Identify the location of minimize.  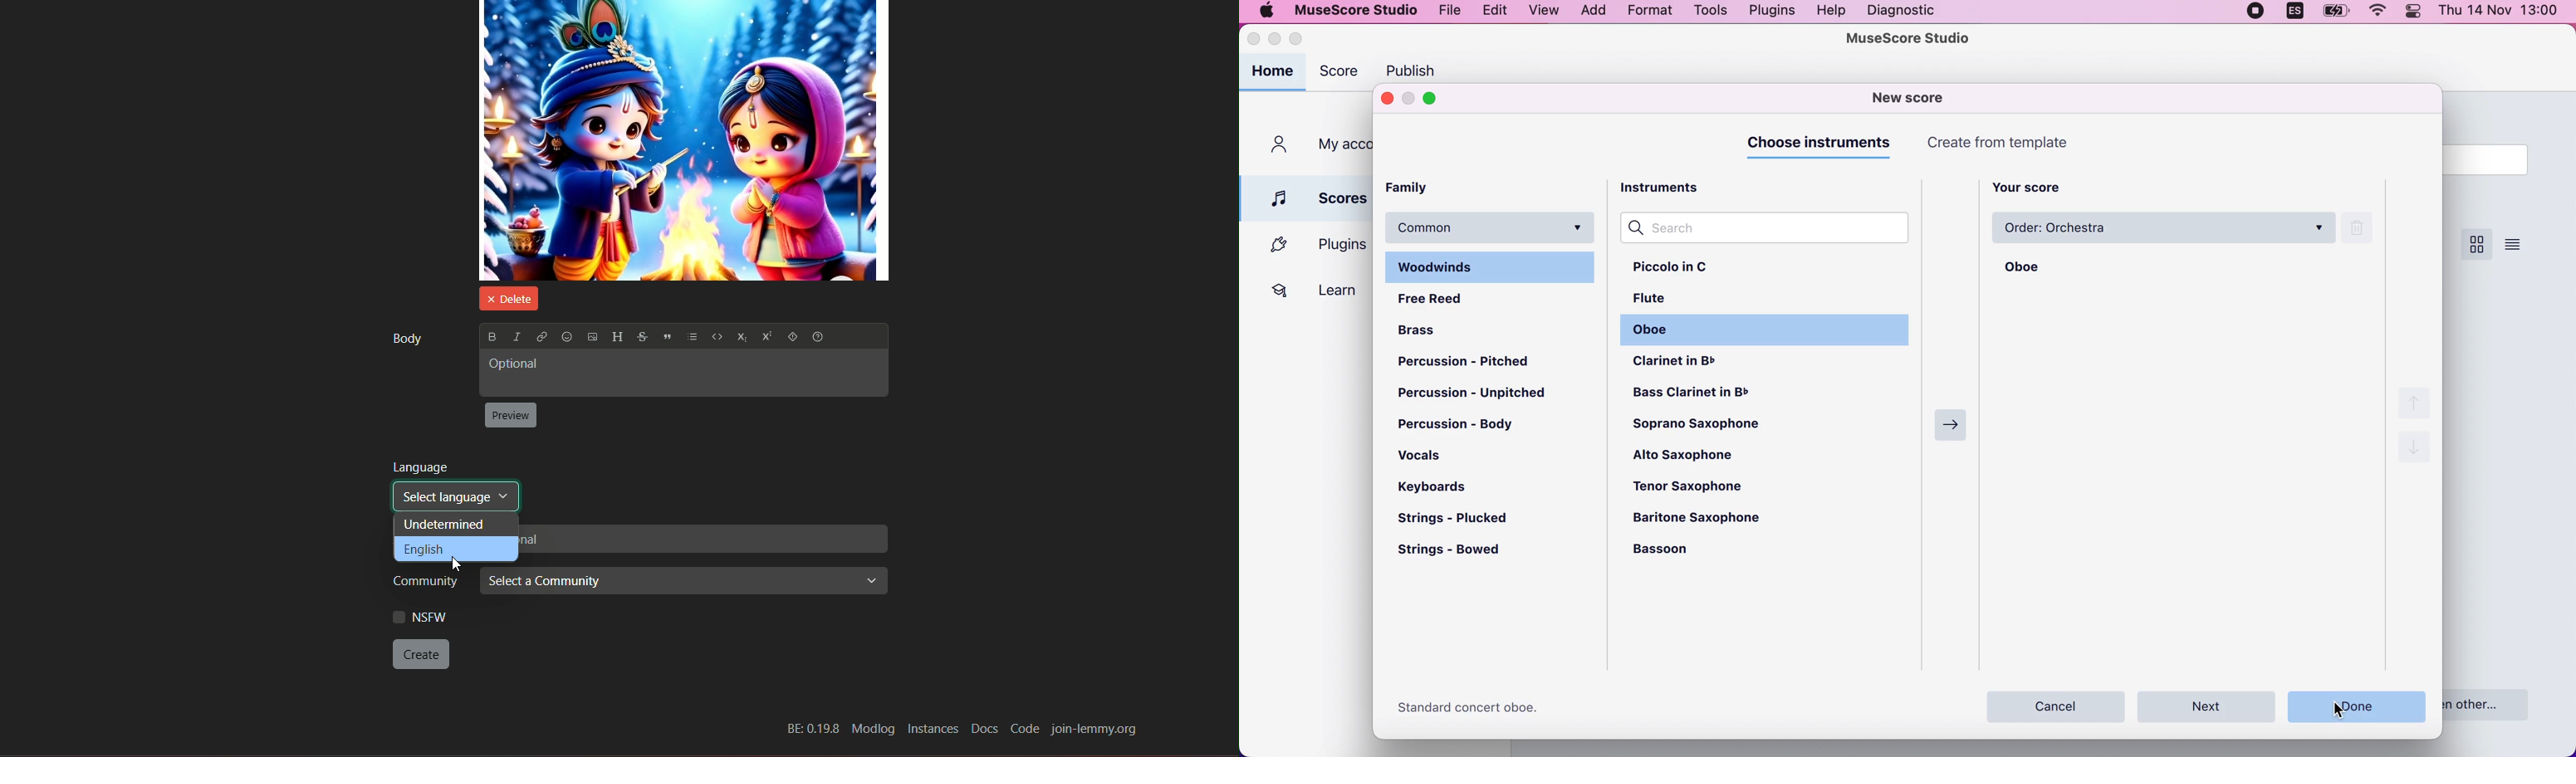
(1409, 98).